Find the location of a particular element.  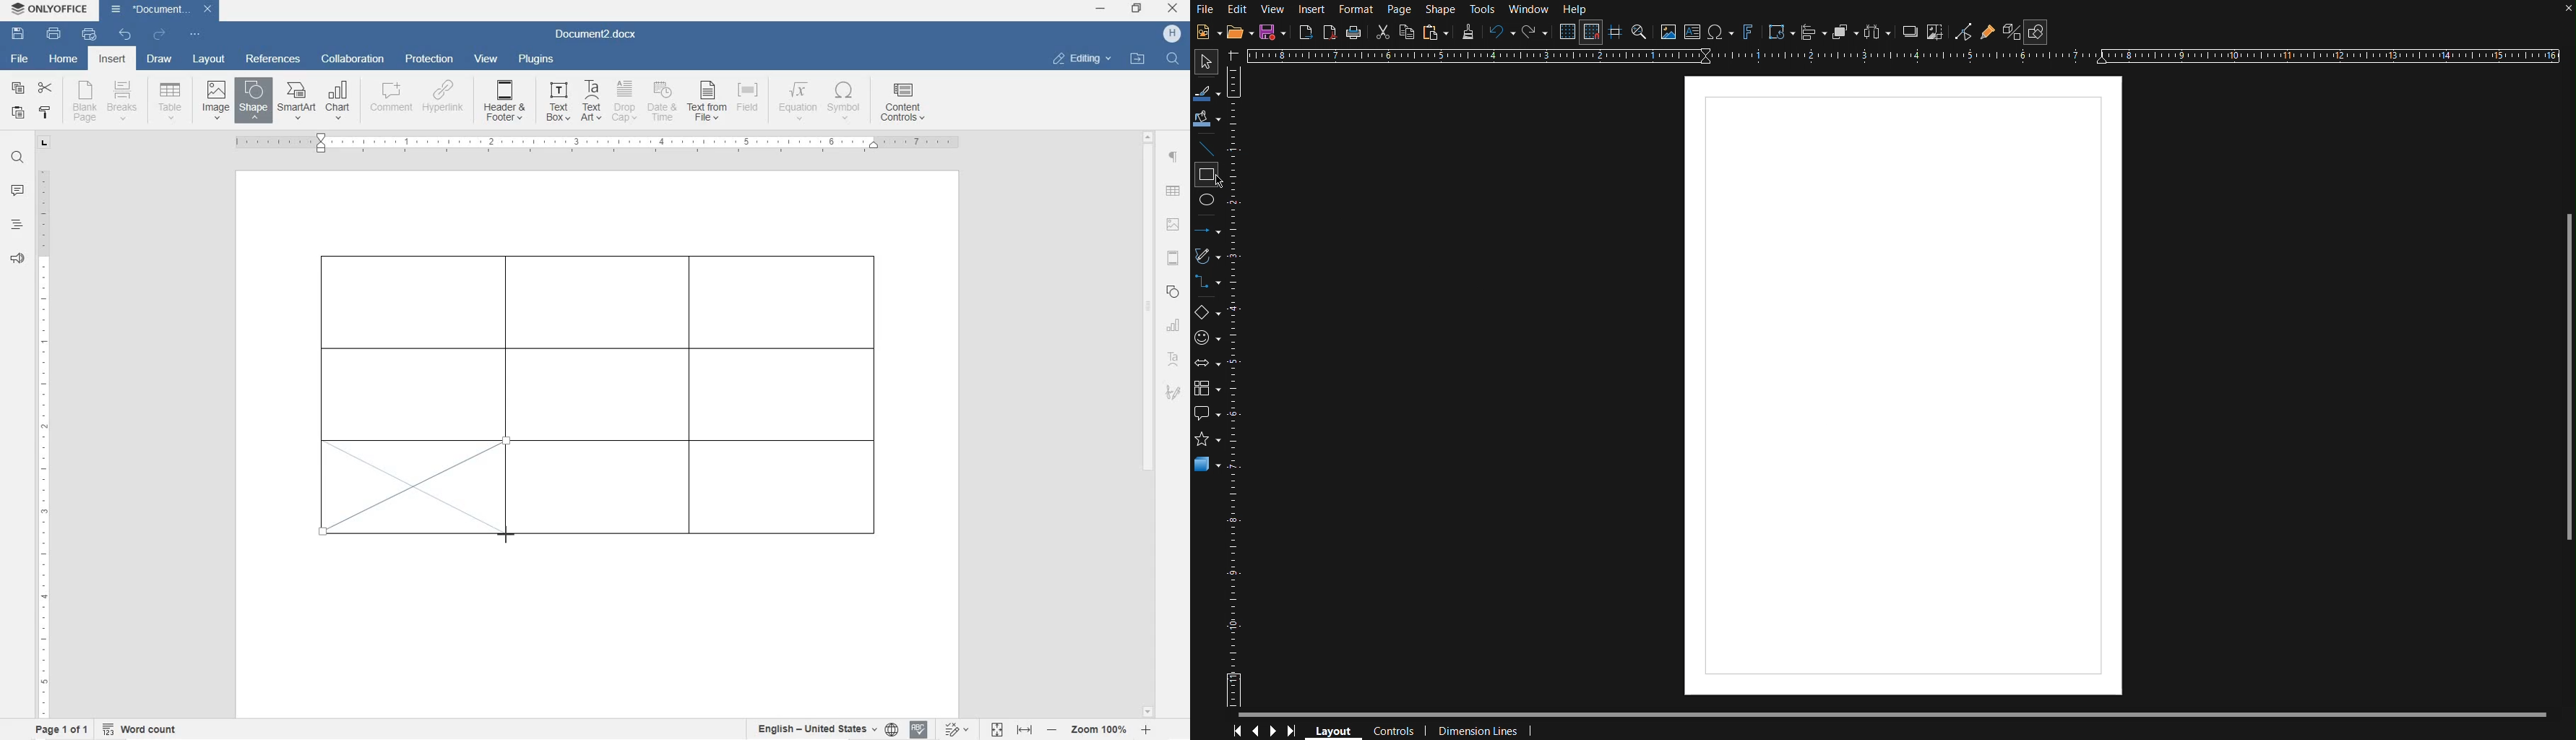

comment is located at coordinates (18, 191).